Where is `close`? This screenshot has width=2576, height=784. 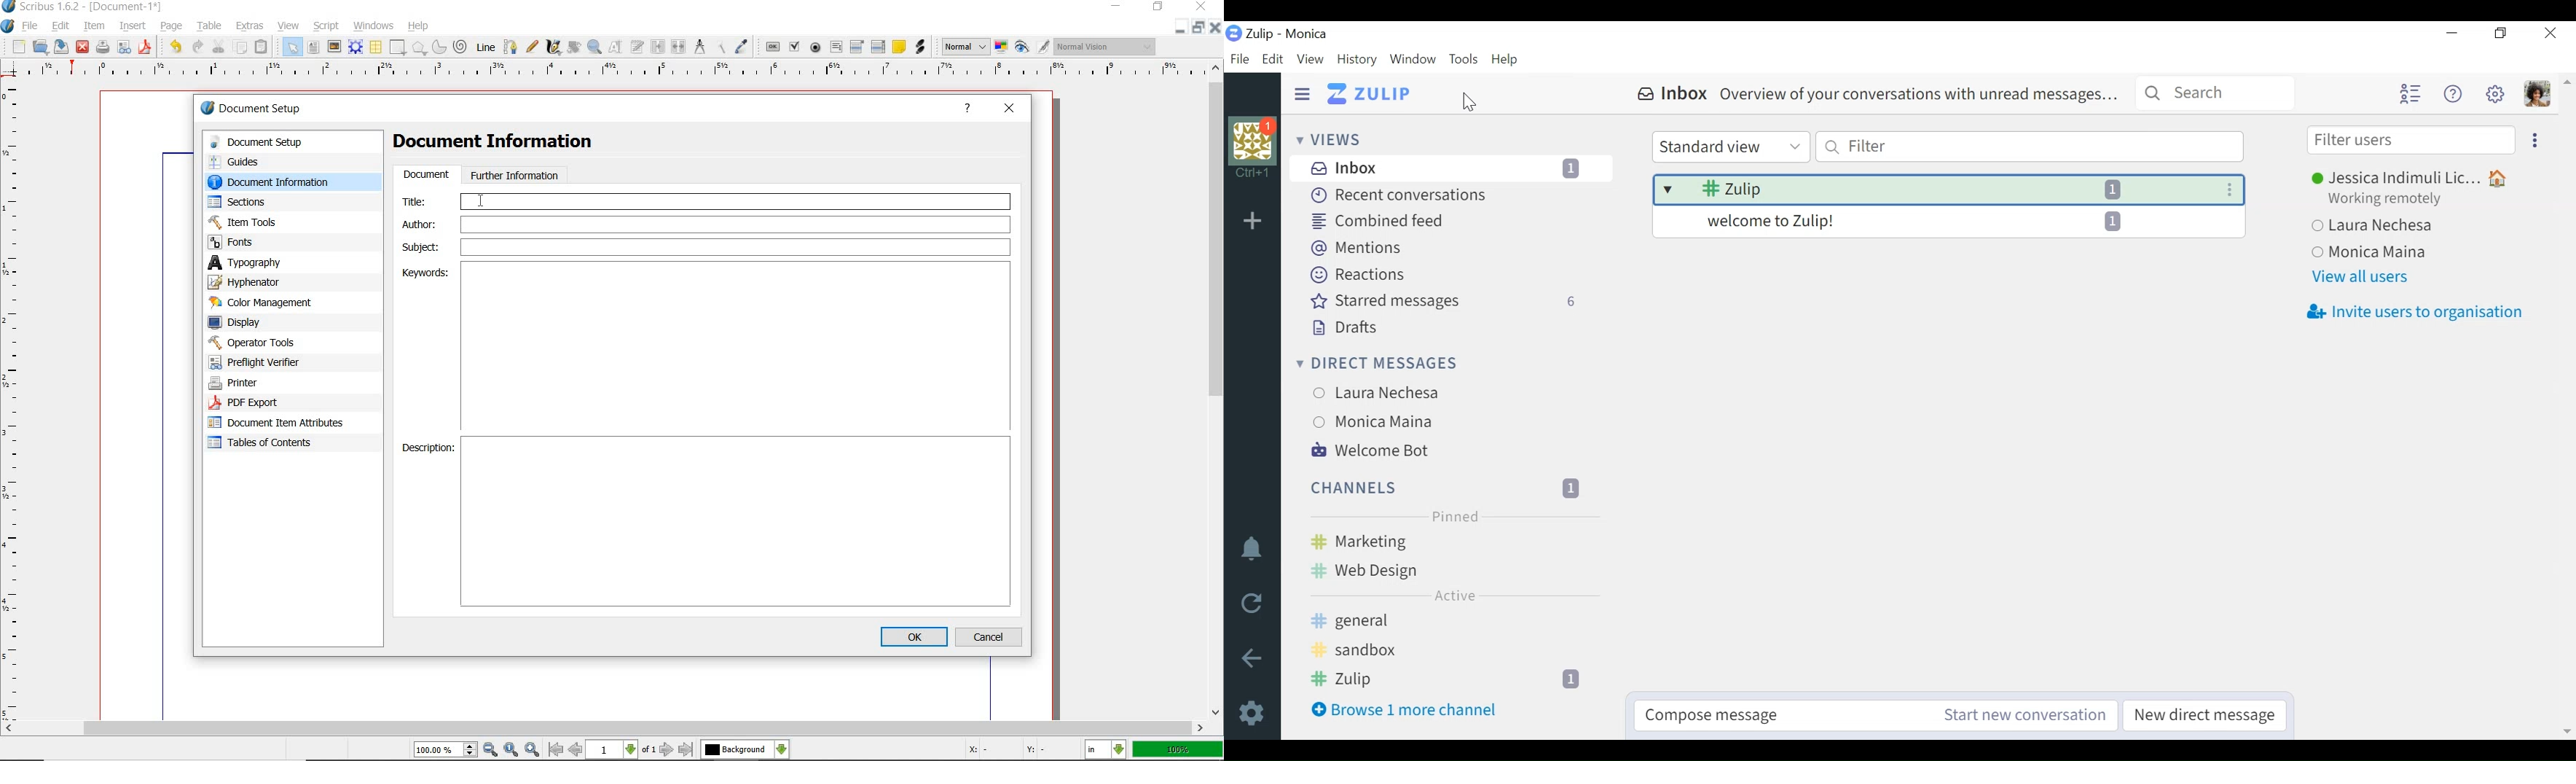
close is located at coordinates (1201, 6).